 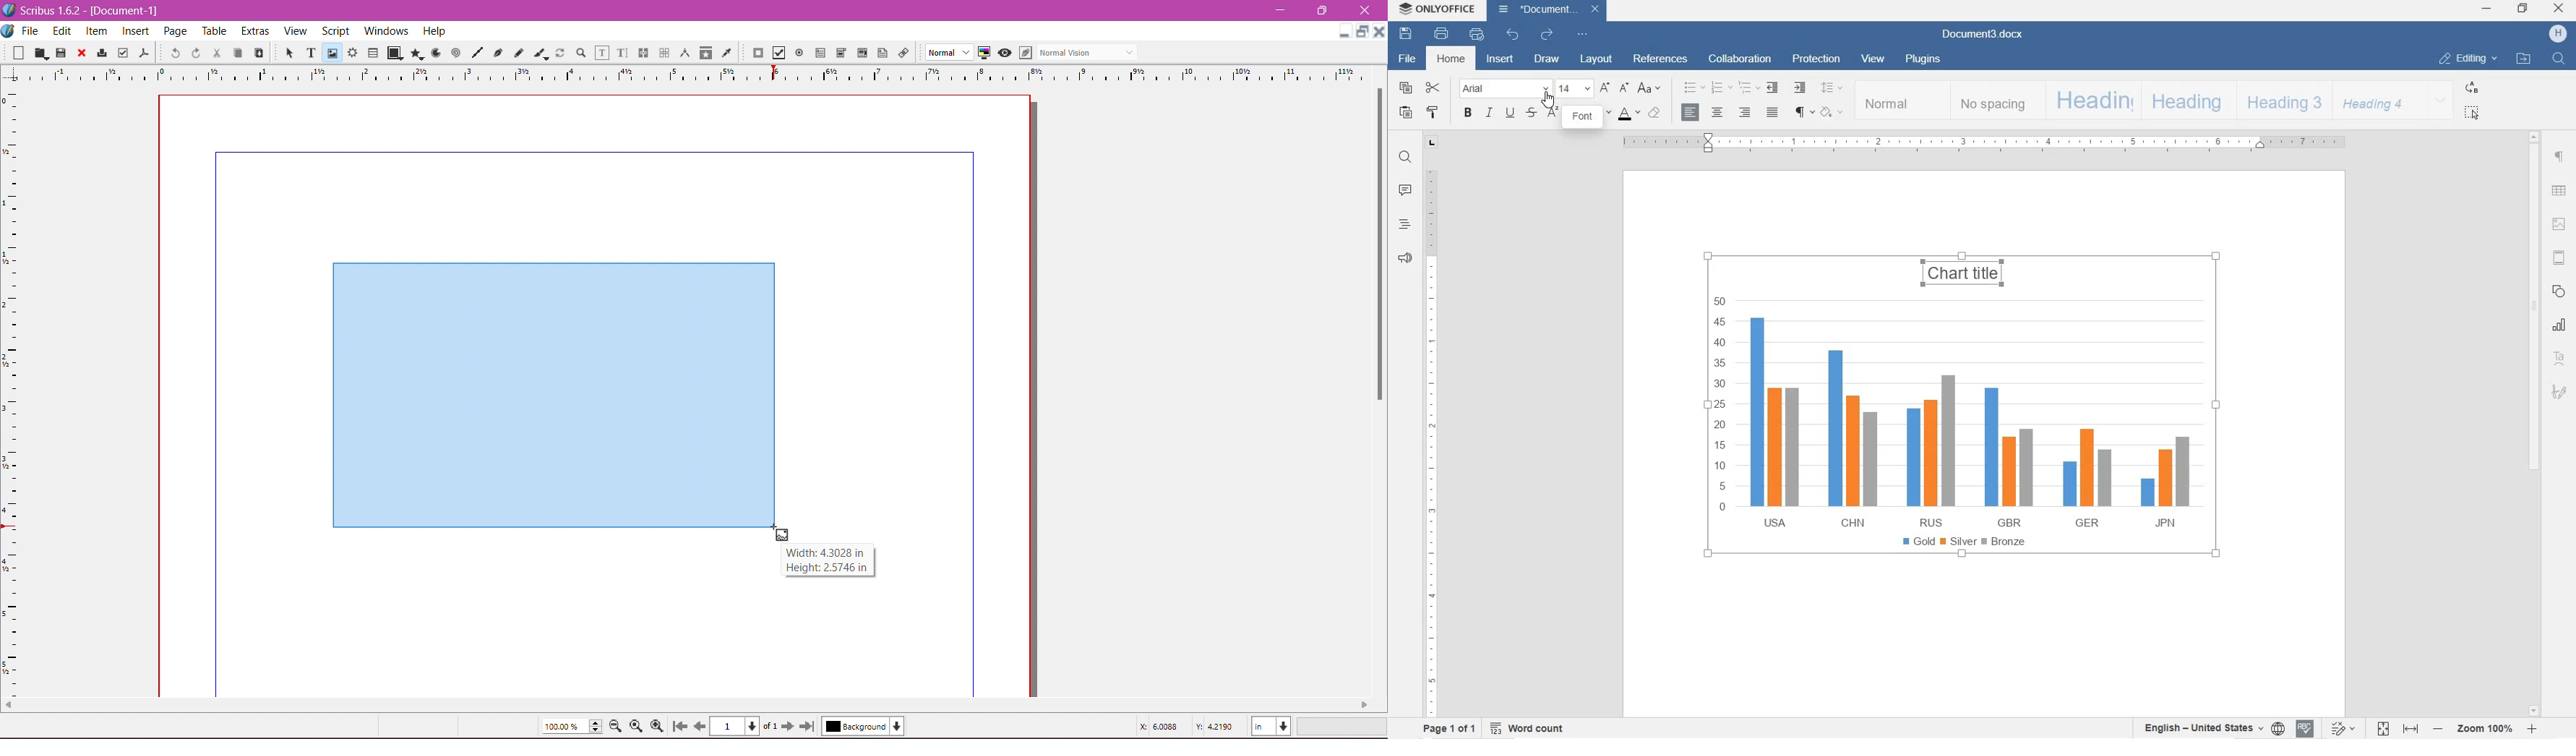 I want to click on TRACK CHANGES, so click(x=2342, y=728).